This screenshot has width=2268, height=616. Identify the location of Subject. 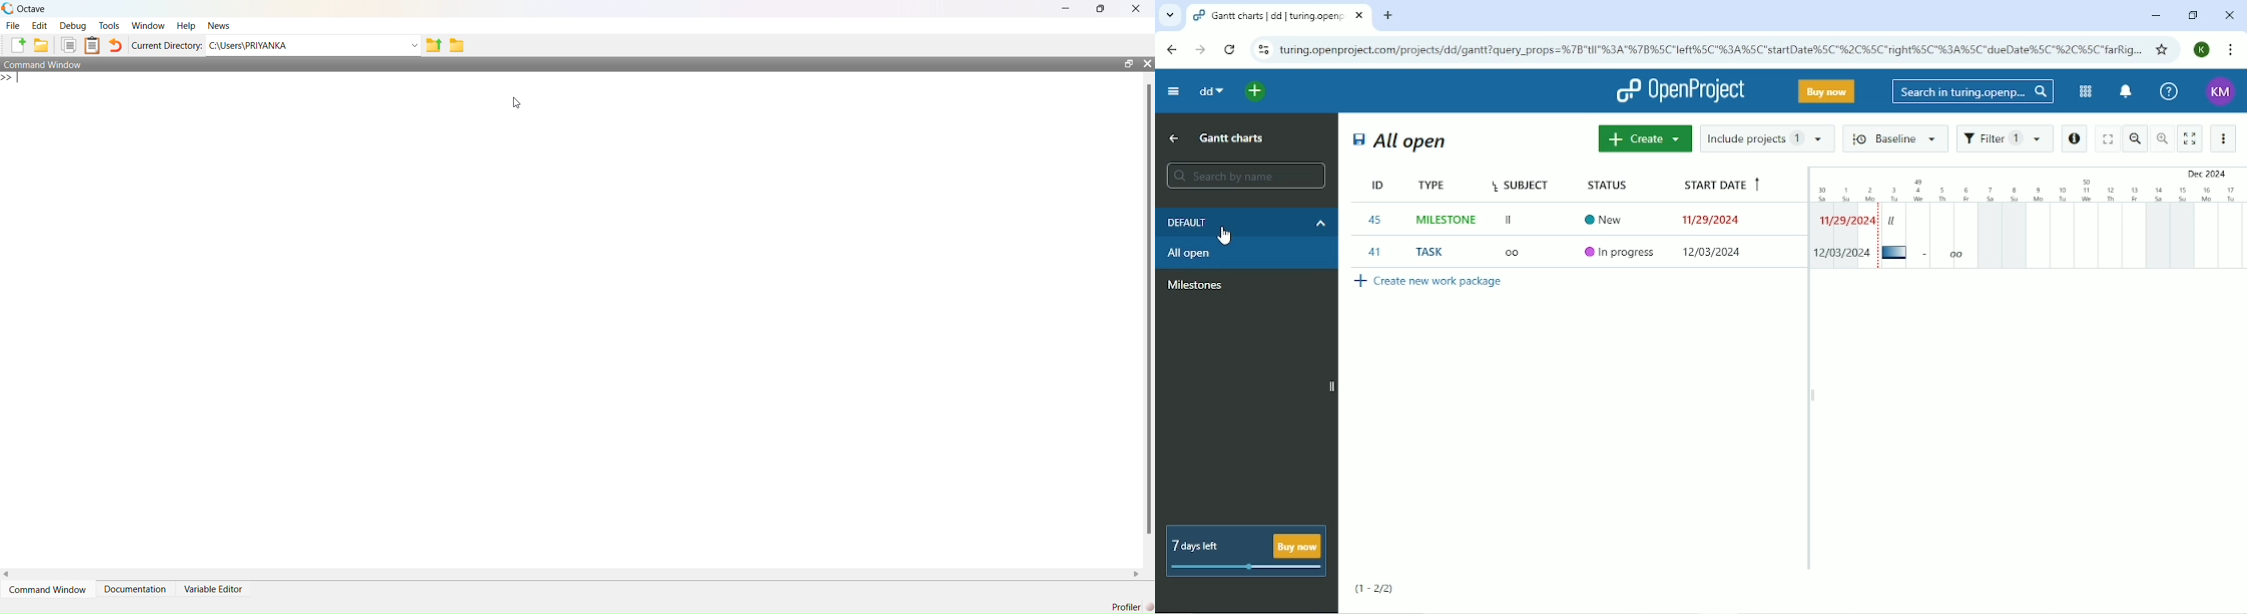
(1524, 218).